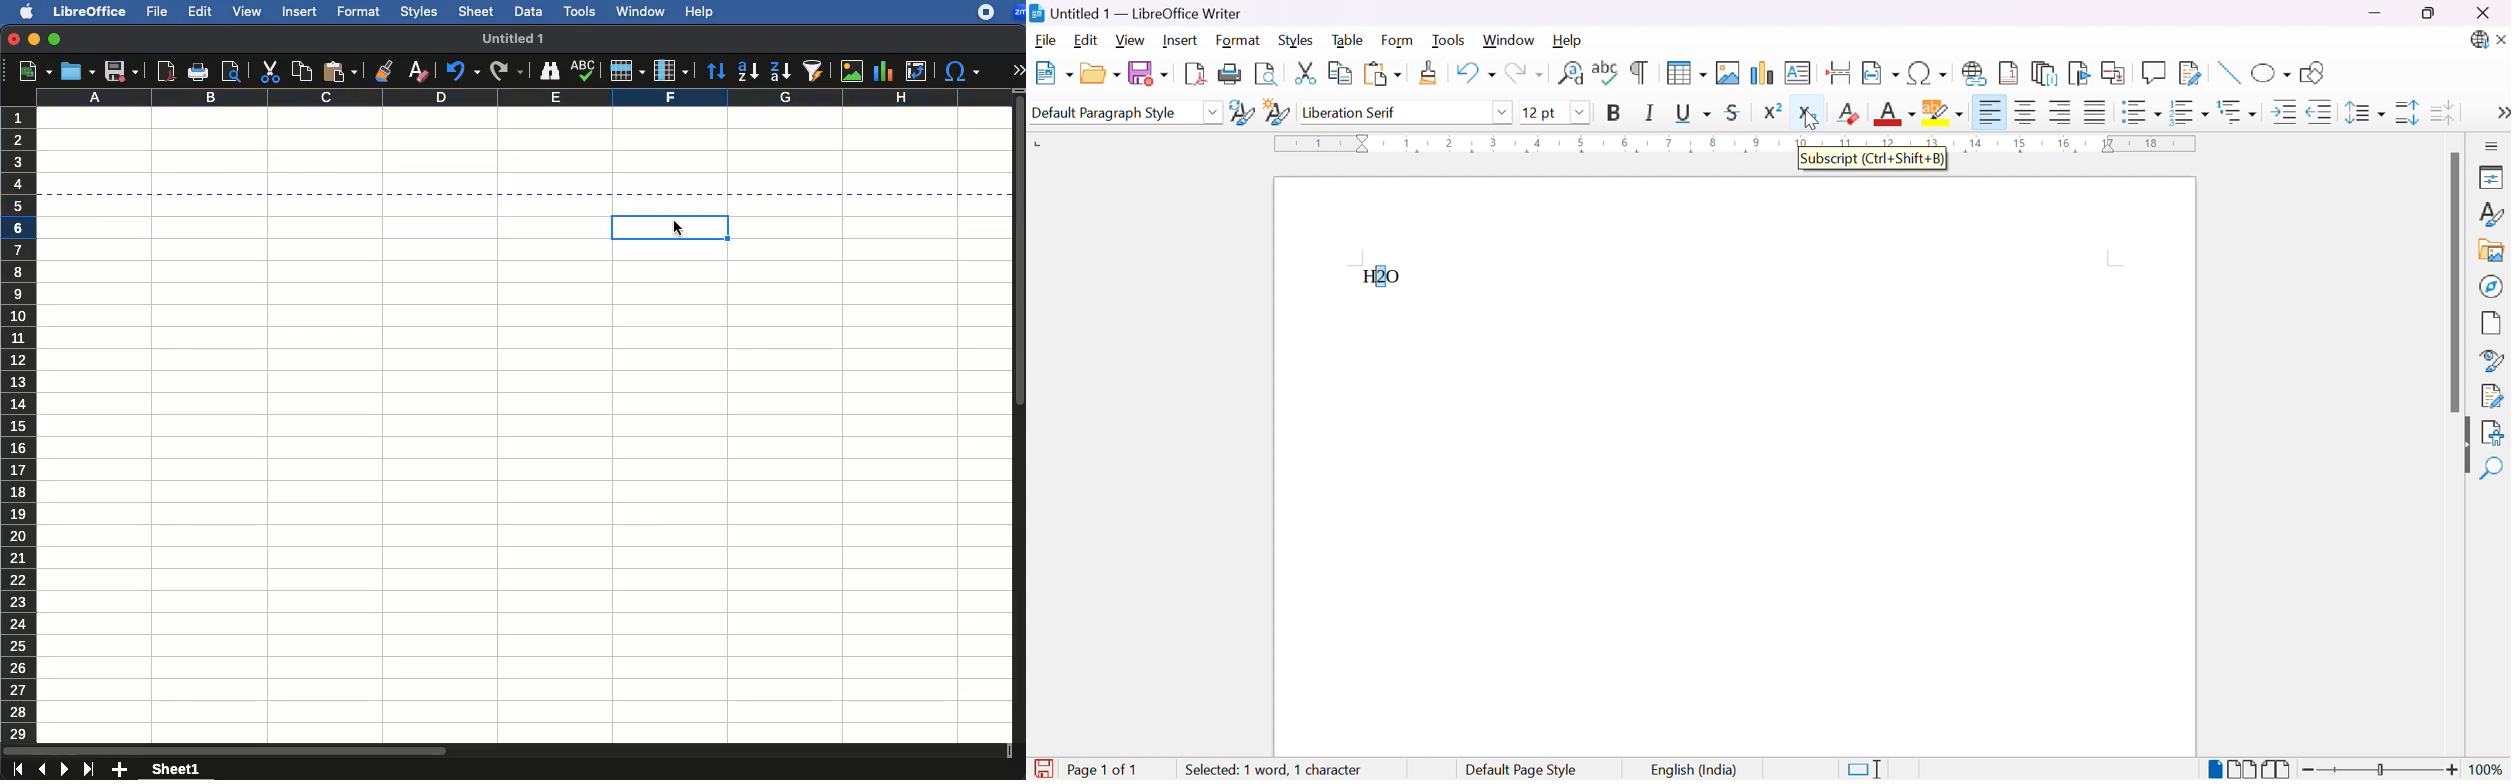 The height and width of the screenshot is (784, 2520). I want to click on Insert footnote, so click(2010, 72).